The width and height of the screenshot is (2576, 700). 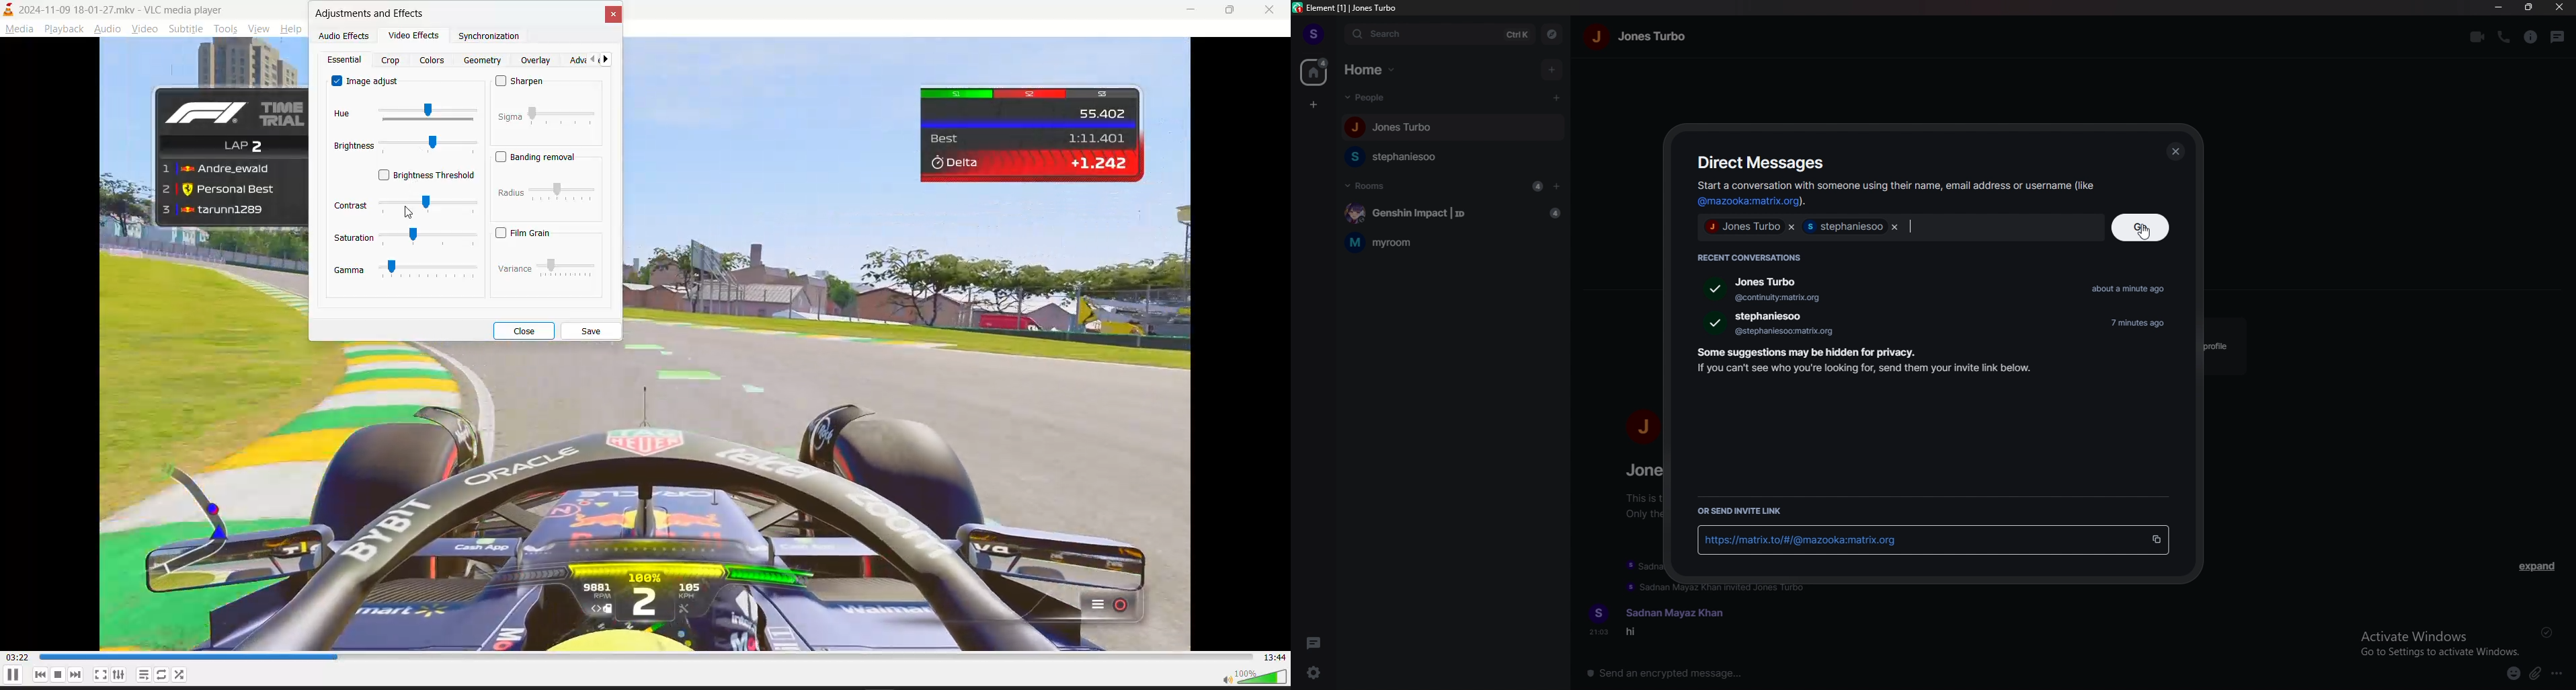 I want to click on 7 minutes ago, so click(x=2144, y=323).